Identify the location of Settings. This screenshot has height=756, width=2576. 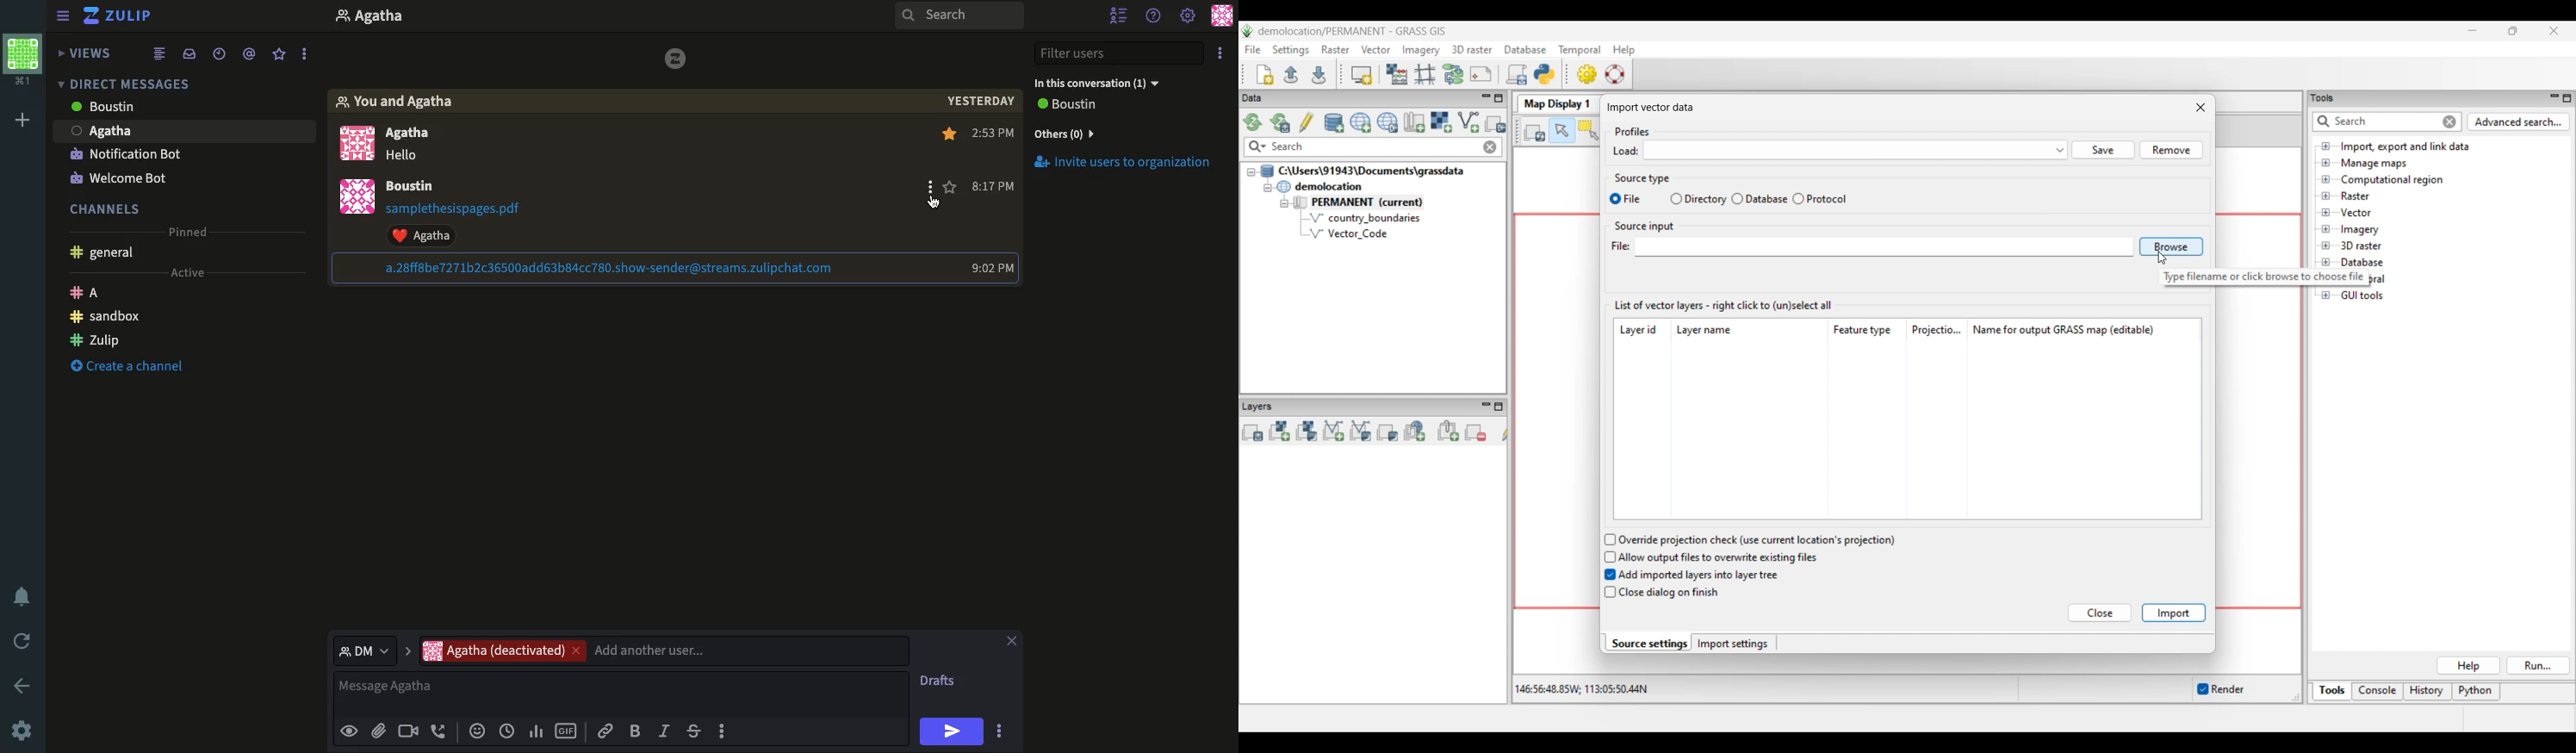
(1189, 14).